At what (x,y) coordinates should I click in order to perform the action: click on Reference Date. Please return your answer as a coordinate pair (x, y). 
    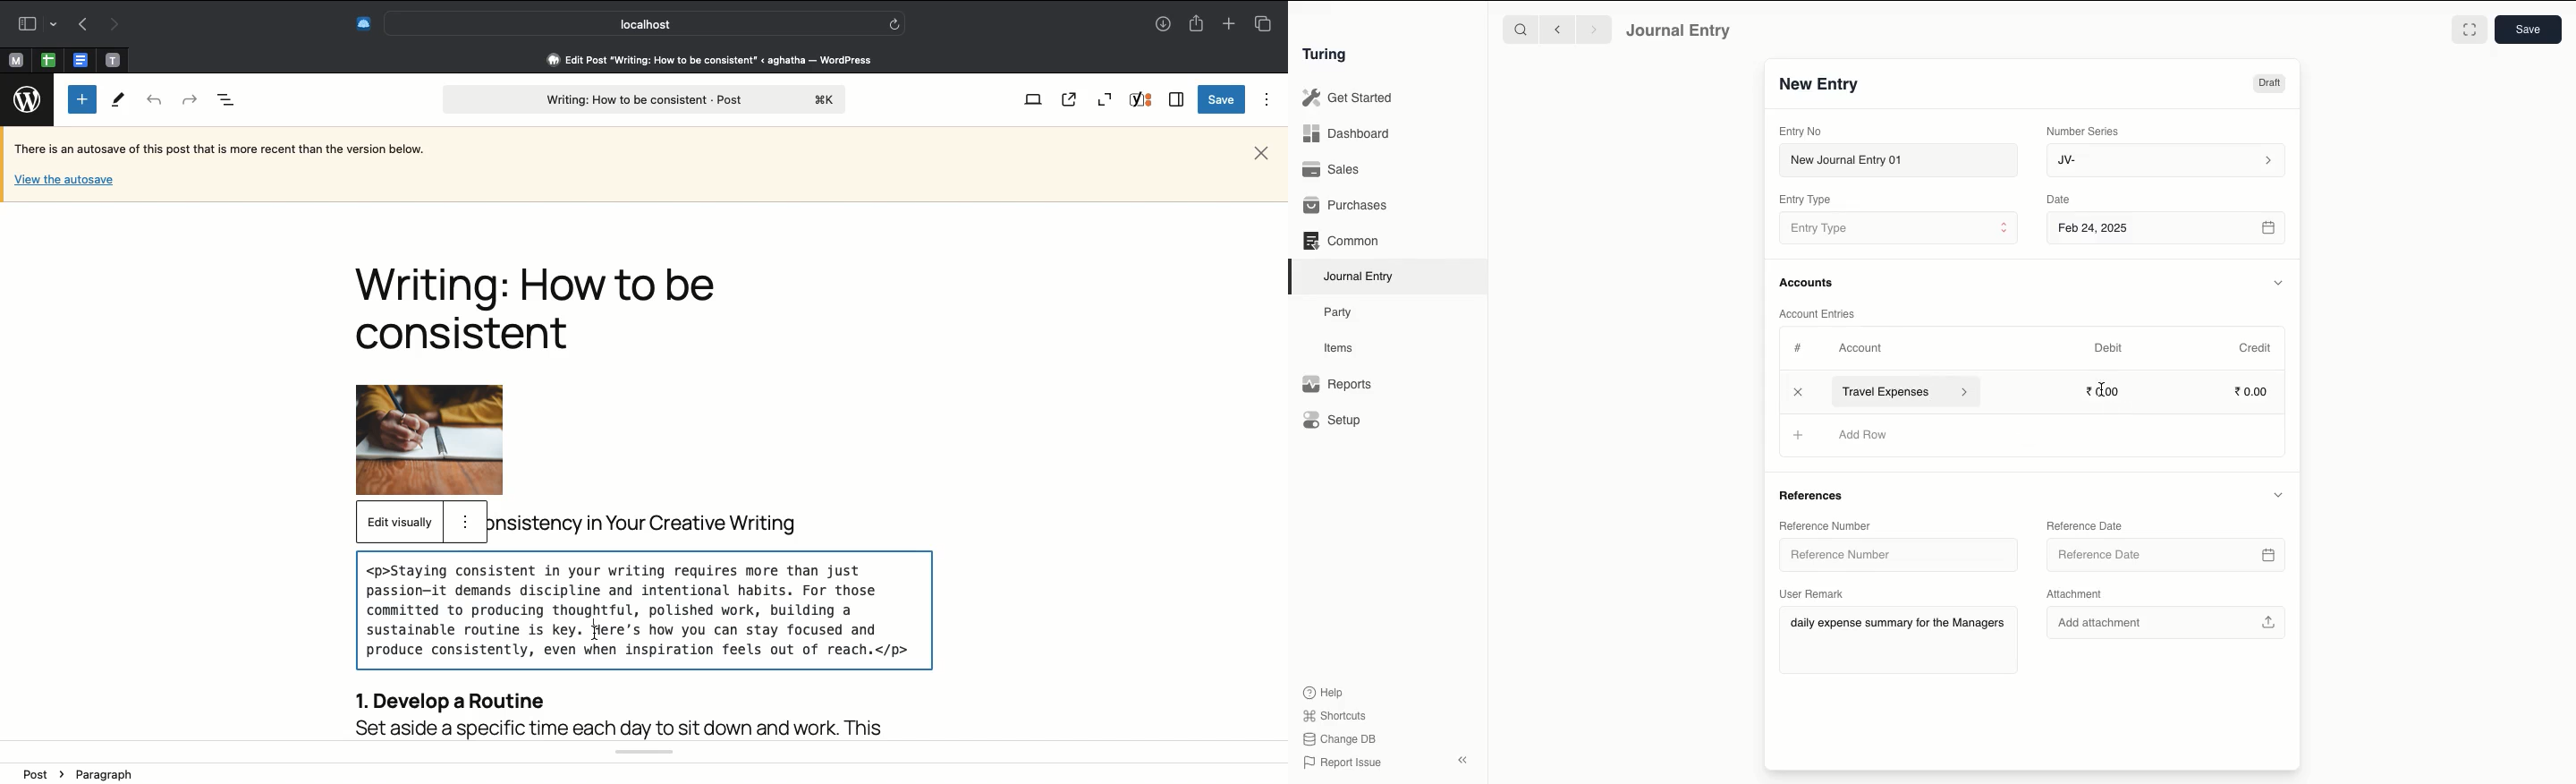
    Looking at the image, I should click on (2168, 550).